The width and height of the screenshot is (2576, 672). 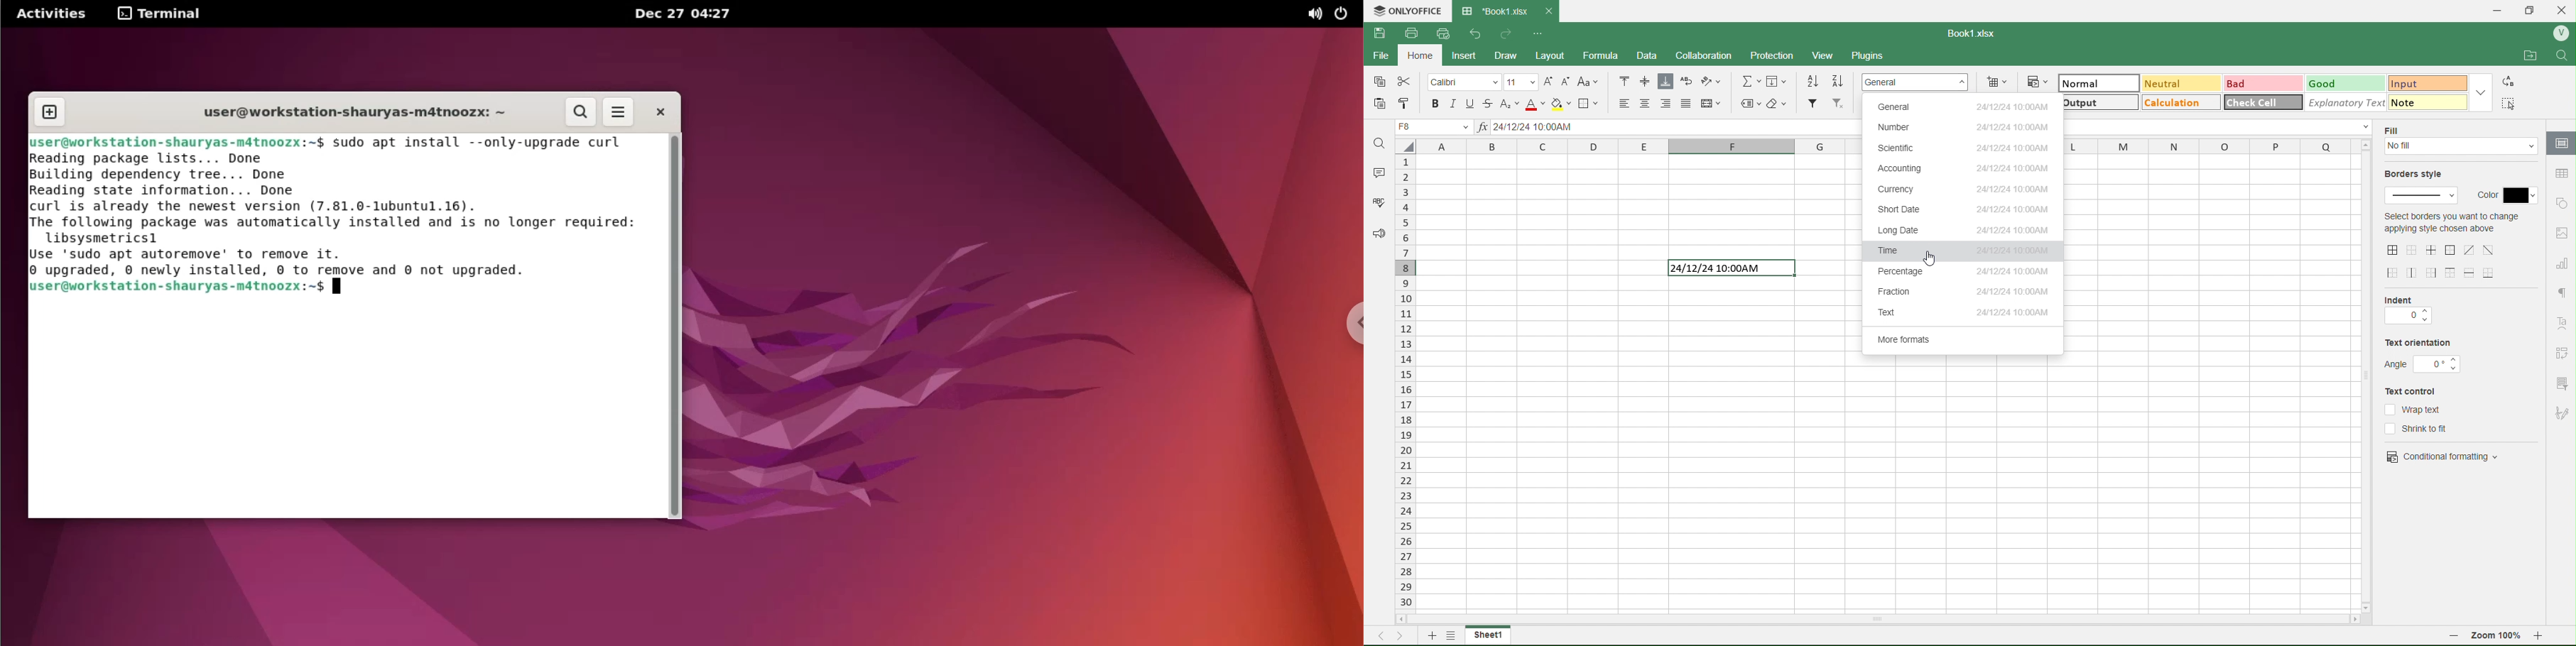 I want to click on close tab, so click(x=1553, y=11).